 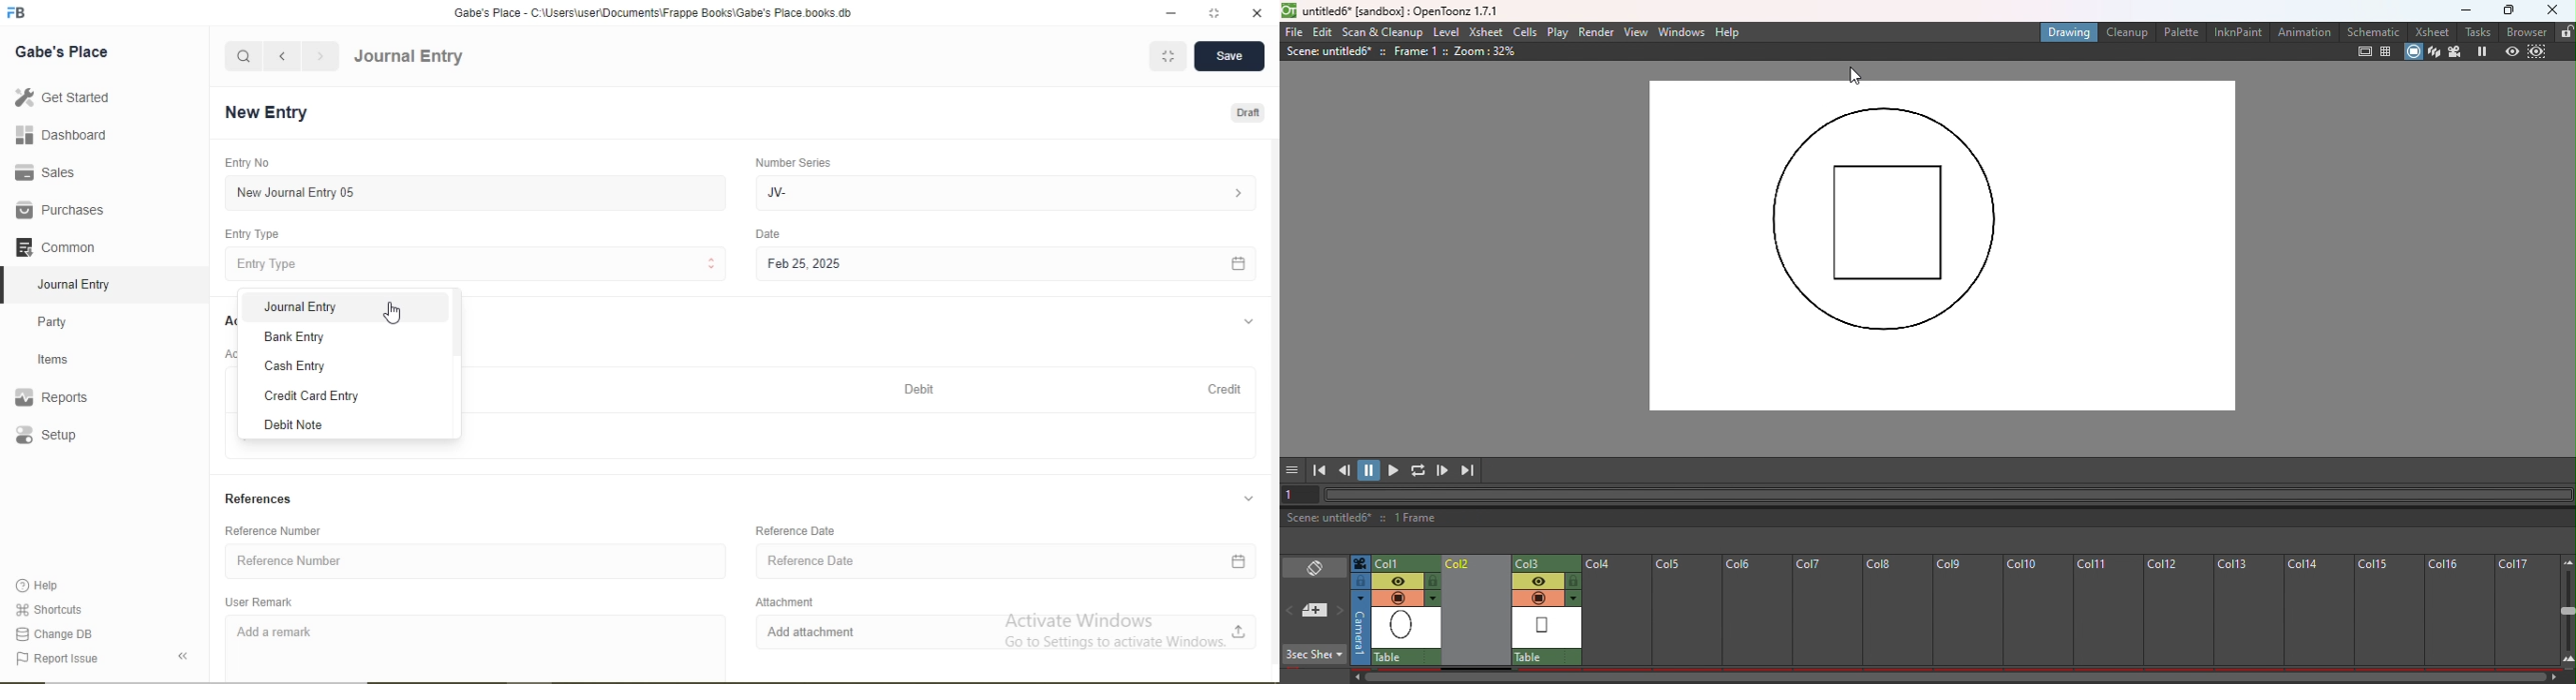 What do you see at coordinates (1249, 501) in the screenshot?
I see `collapse/expand` at bounding box center [1249, 501].